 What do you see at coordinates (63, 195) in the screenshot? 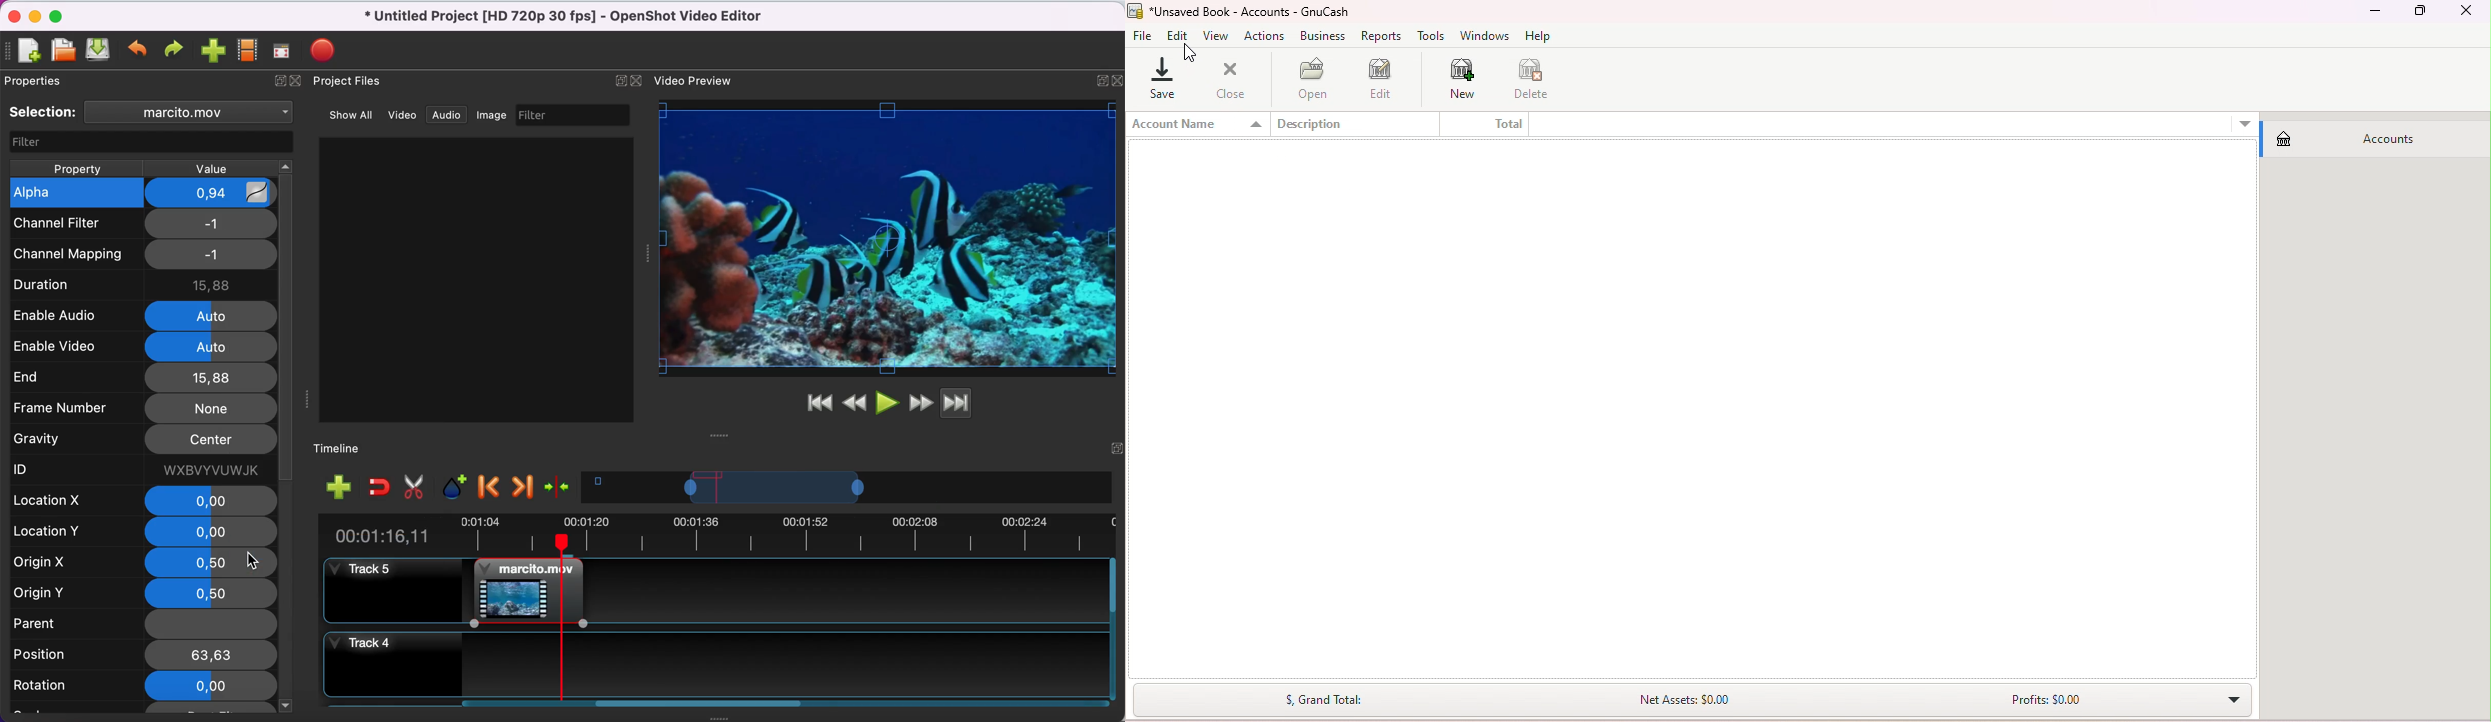
I see `Alpha` at bounding box center [63, 195].